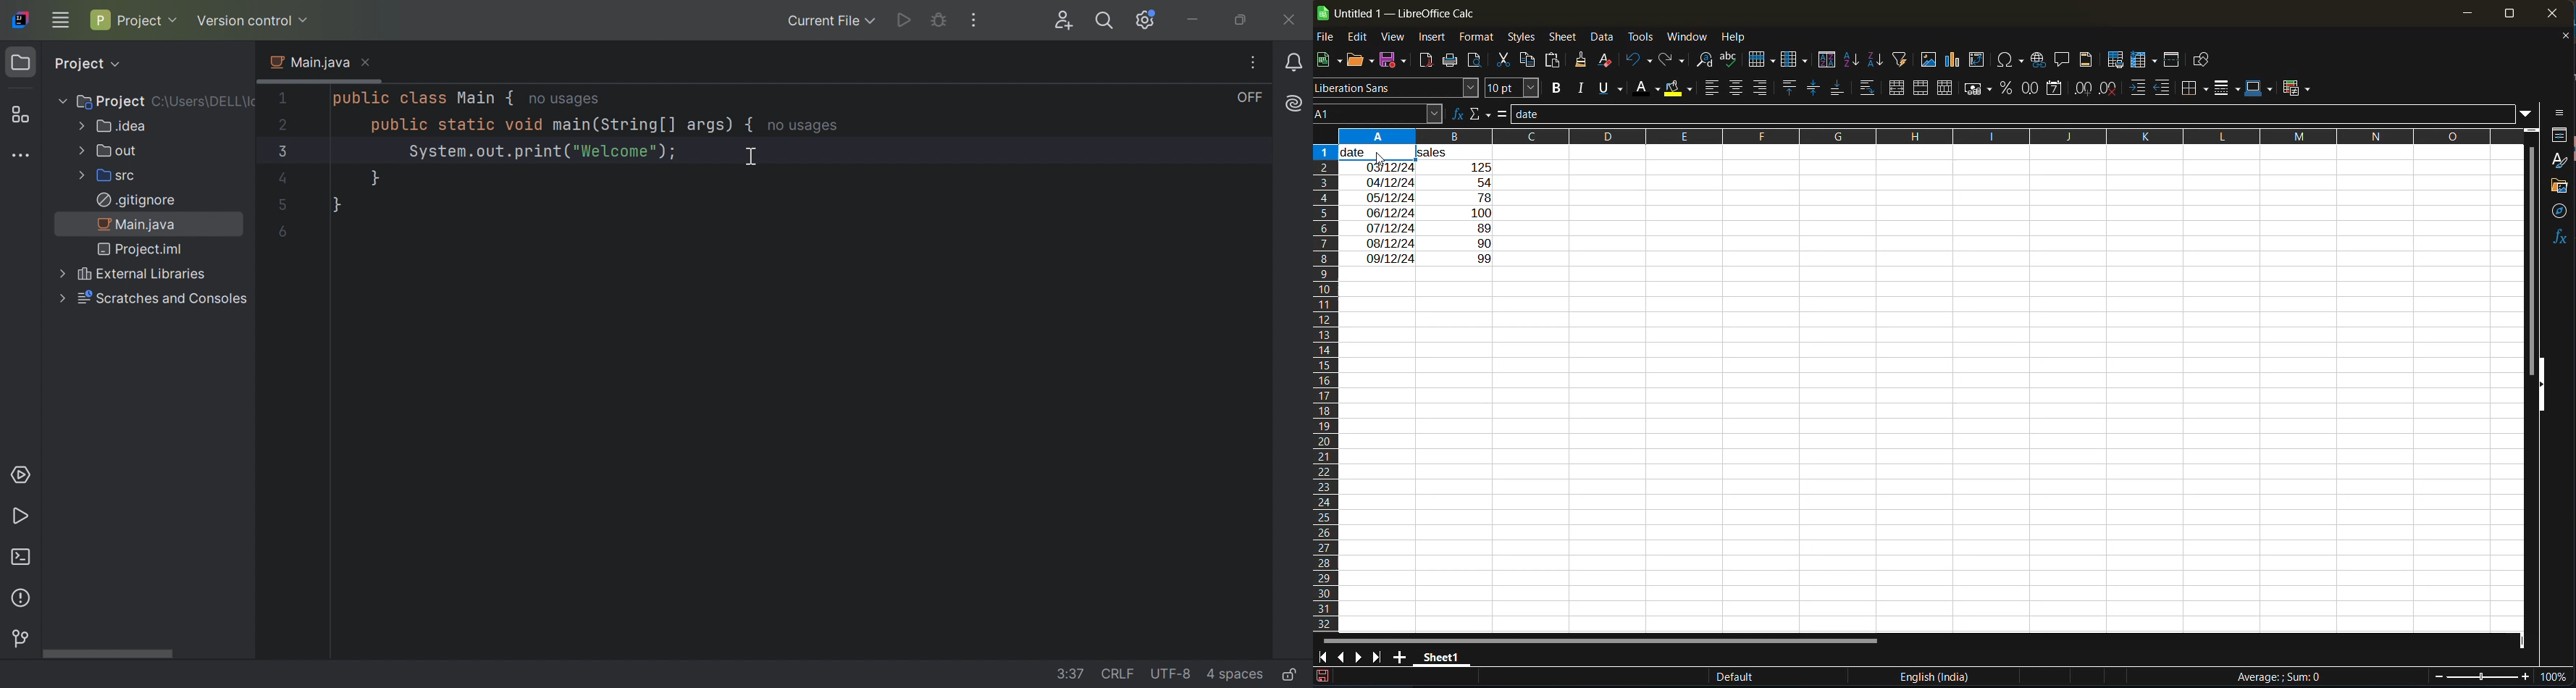  What do you see at coordinates (1555, 60) in the screenshot?
I see `paste` at bounding box center [1555, 60].